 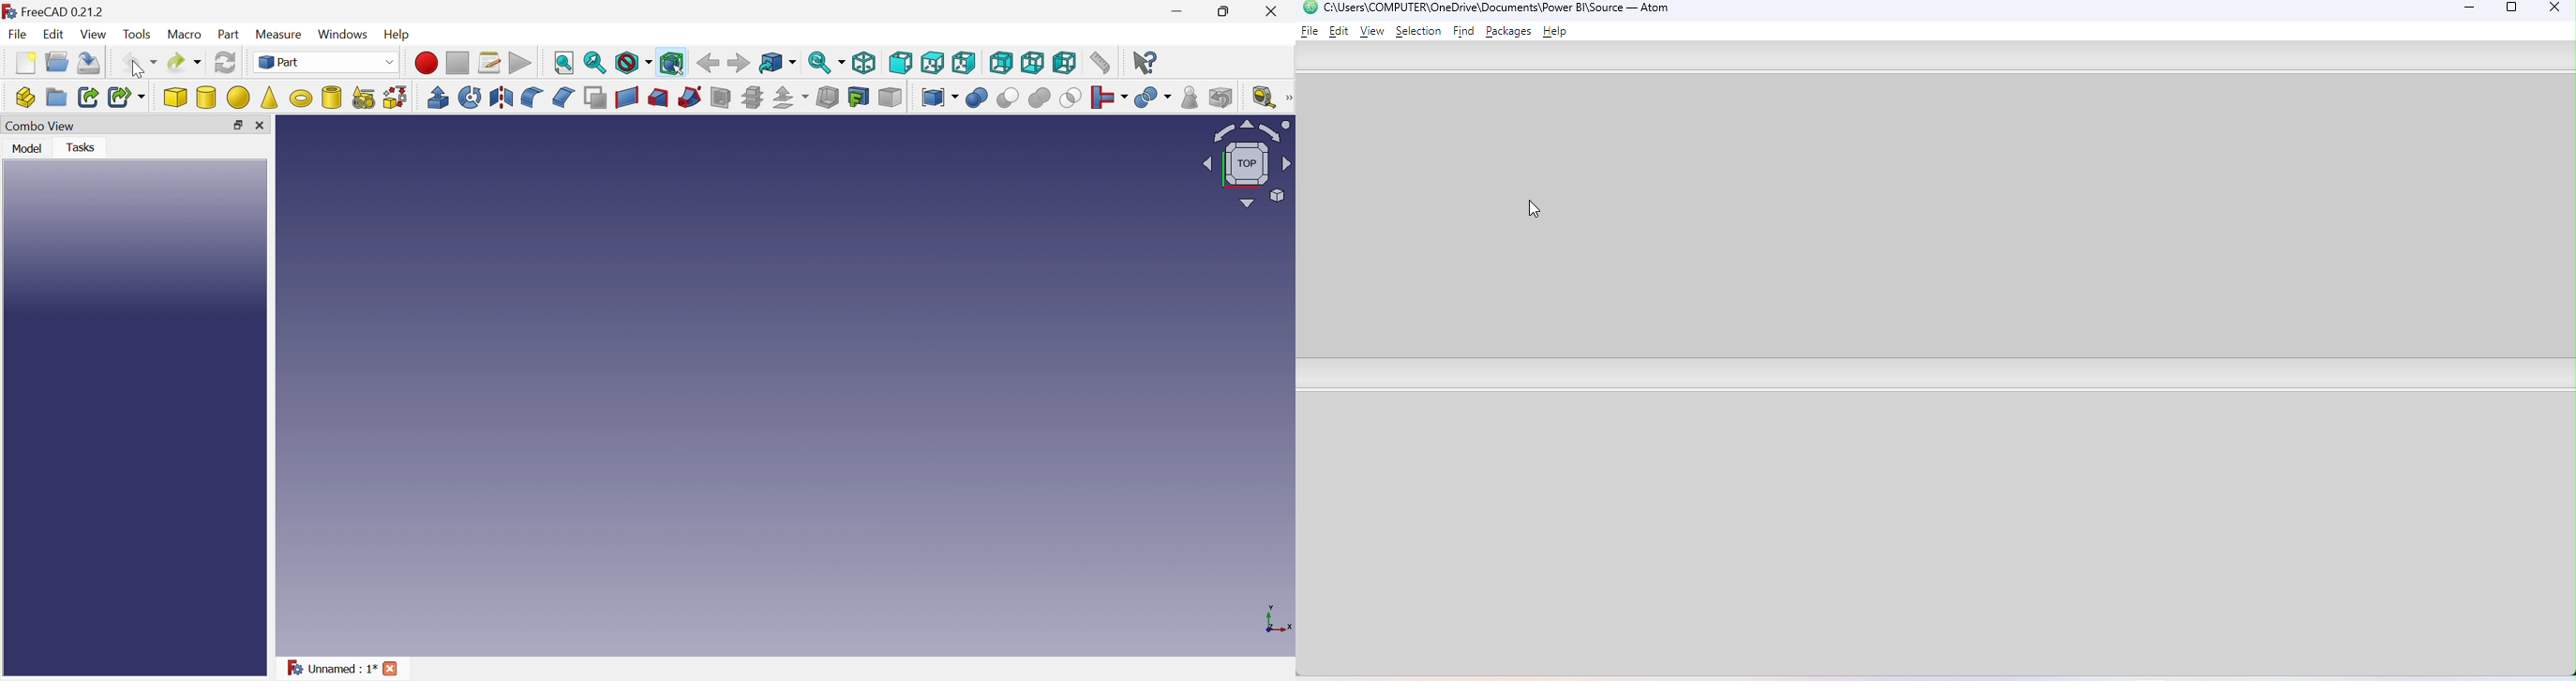 What do you see at coordinates (282, 35) in the screenshot?
I see `Measure` at bounding box center [282, 35].